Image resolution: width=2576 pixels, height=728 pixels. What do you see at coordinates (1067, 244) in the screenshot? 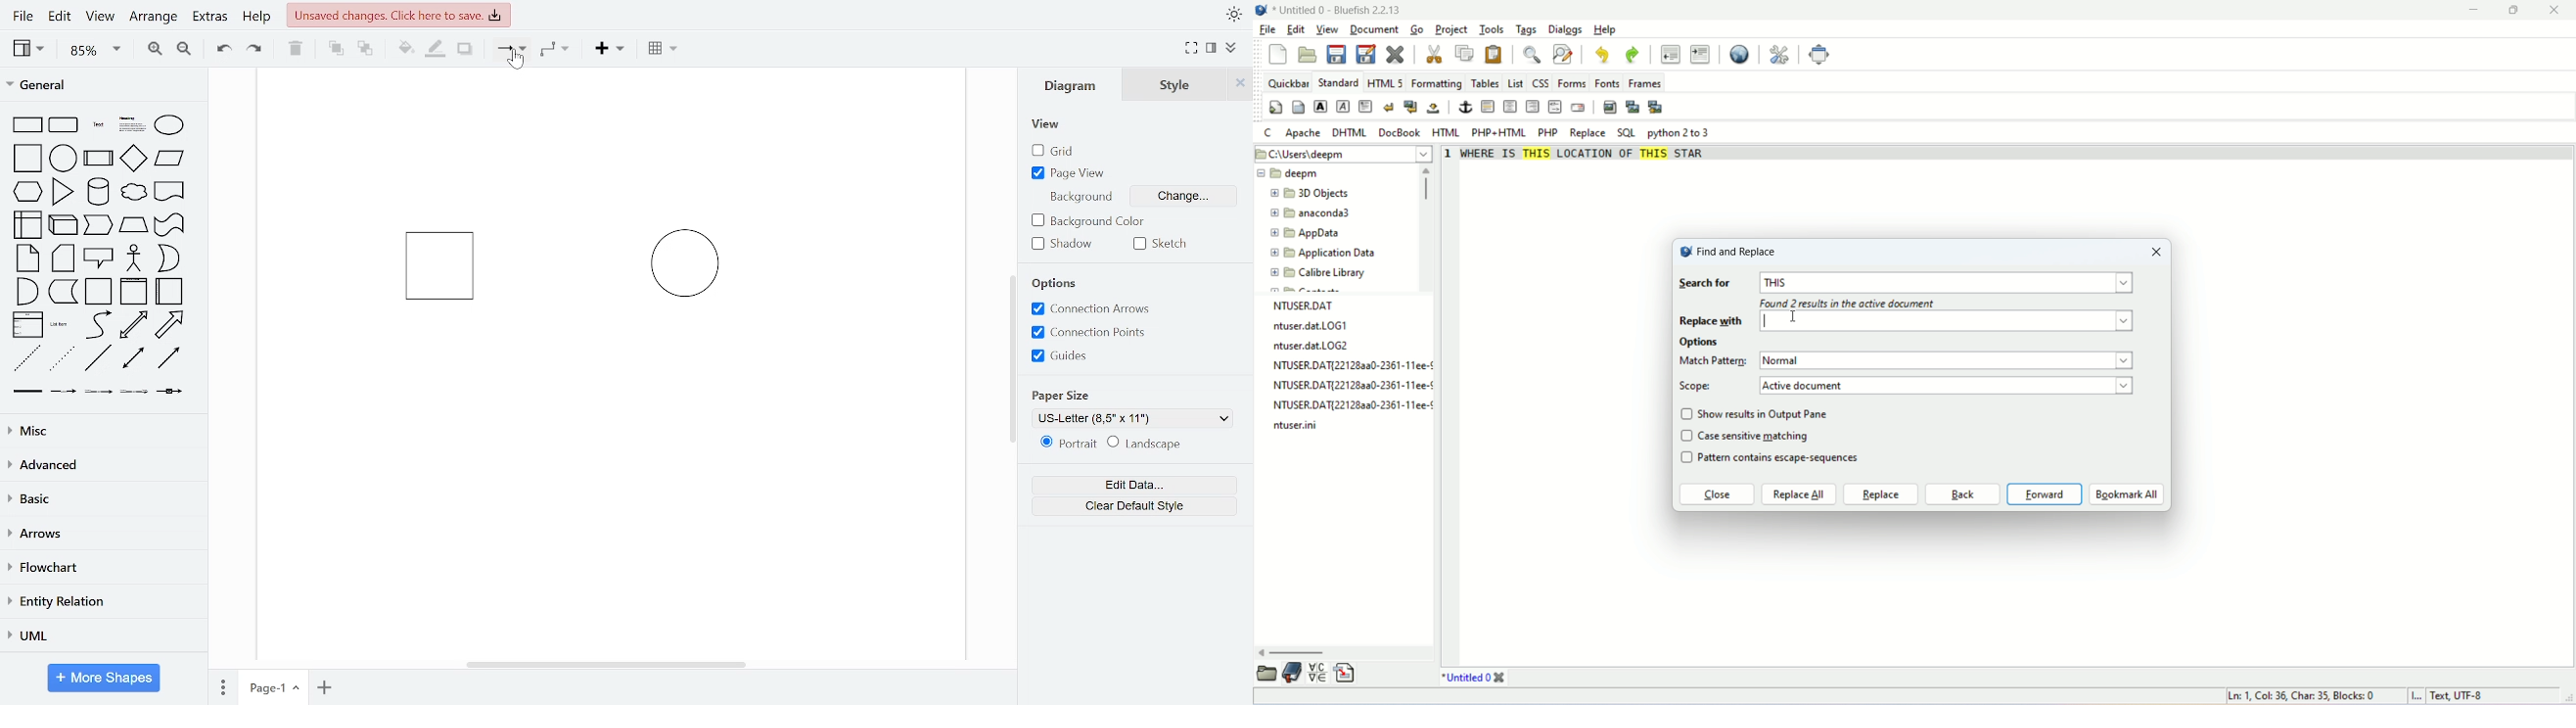
I see `shadow` at bounding box center [1067, 244].